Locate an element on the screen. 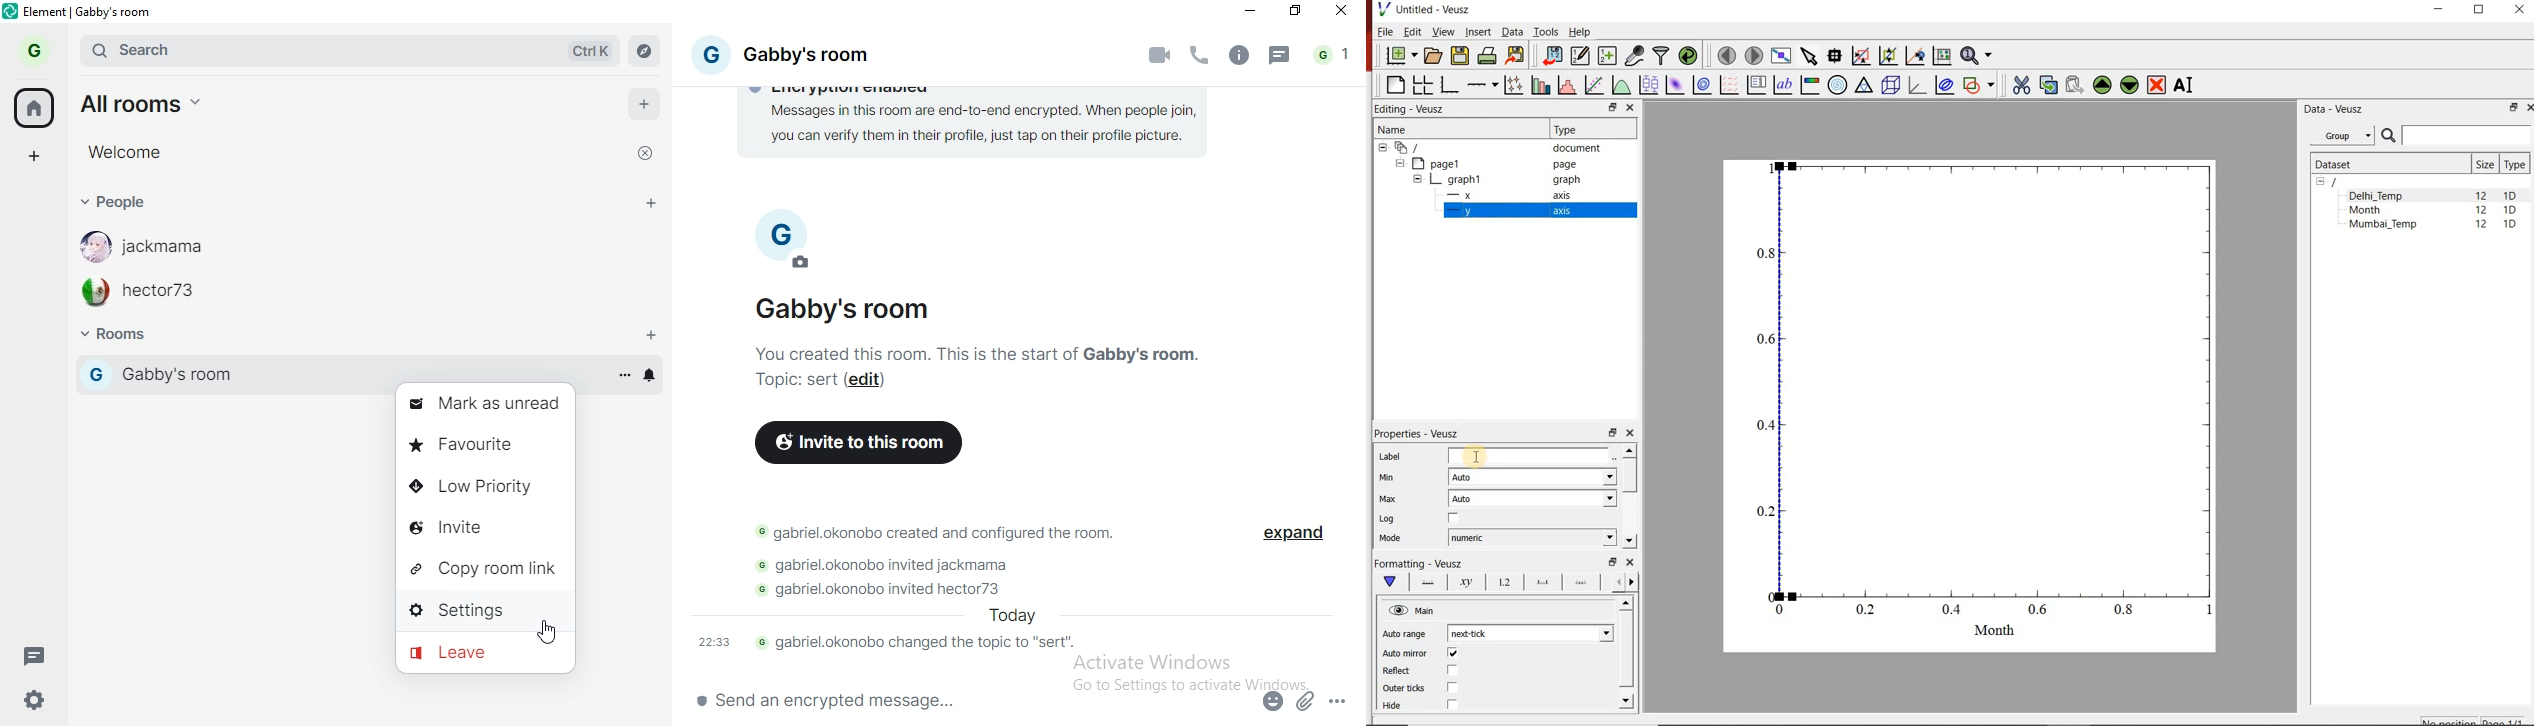 The height and width of the screenshot is (728, 2548). text 6 is located at coordinates (891, 644).